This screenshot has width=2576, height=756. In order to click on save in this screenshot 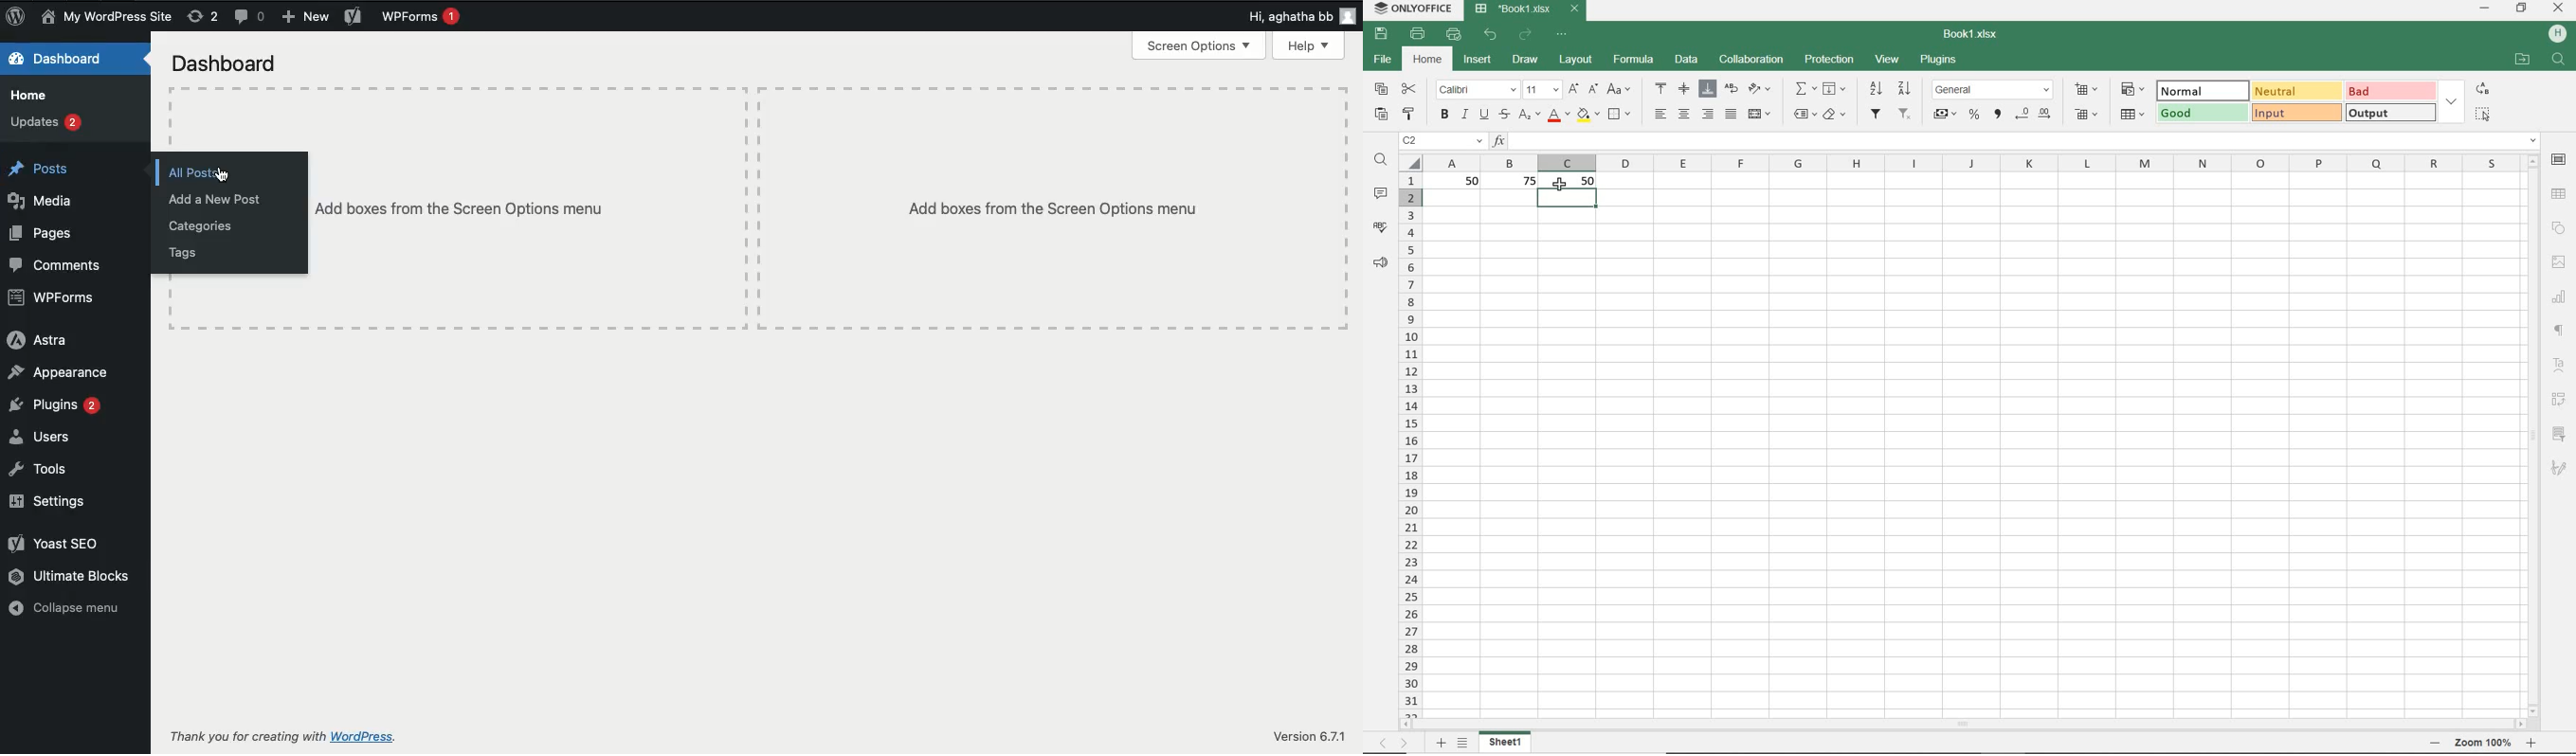, I will do `click(1380, 35)`.